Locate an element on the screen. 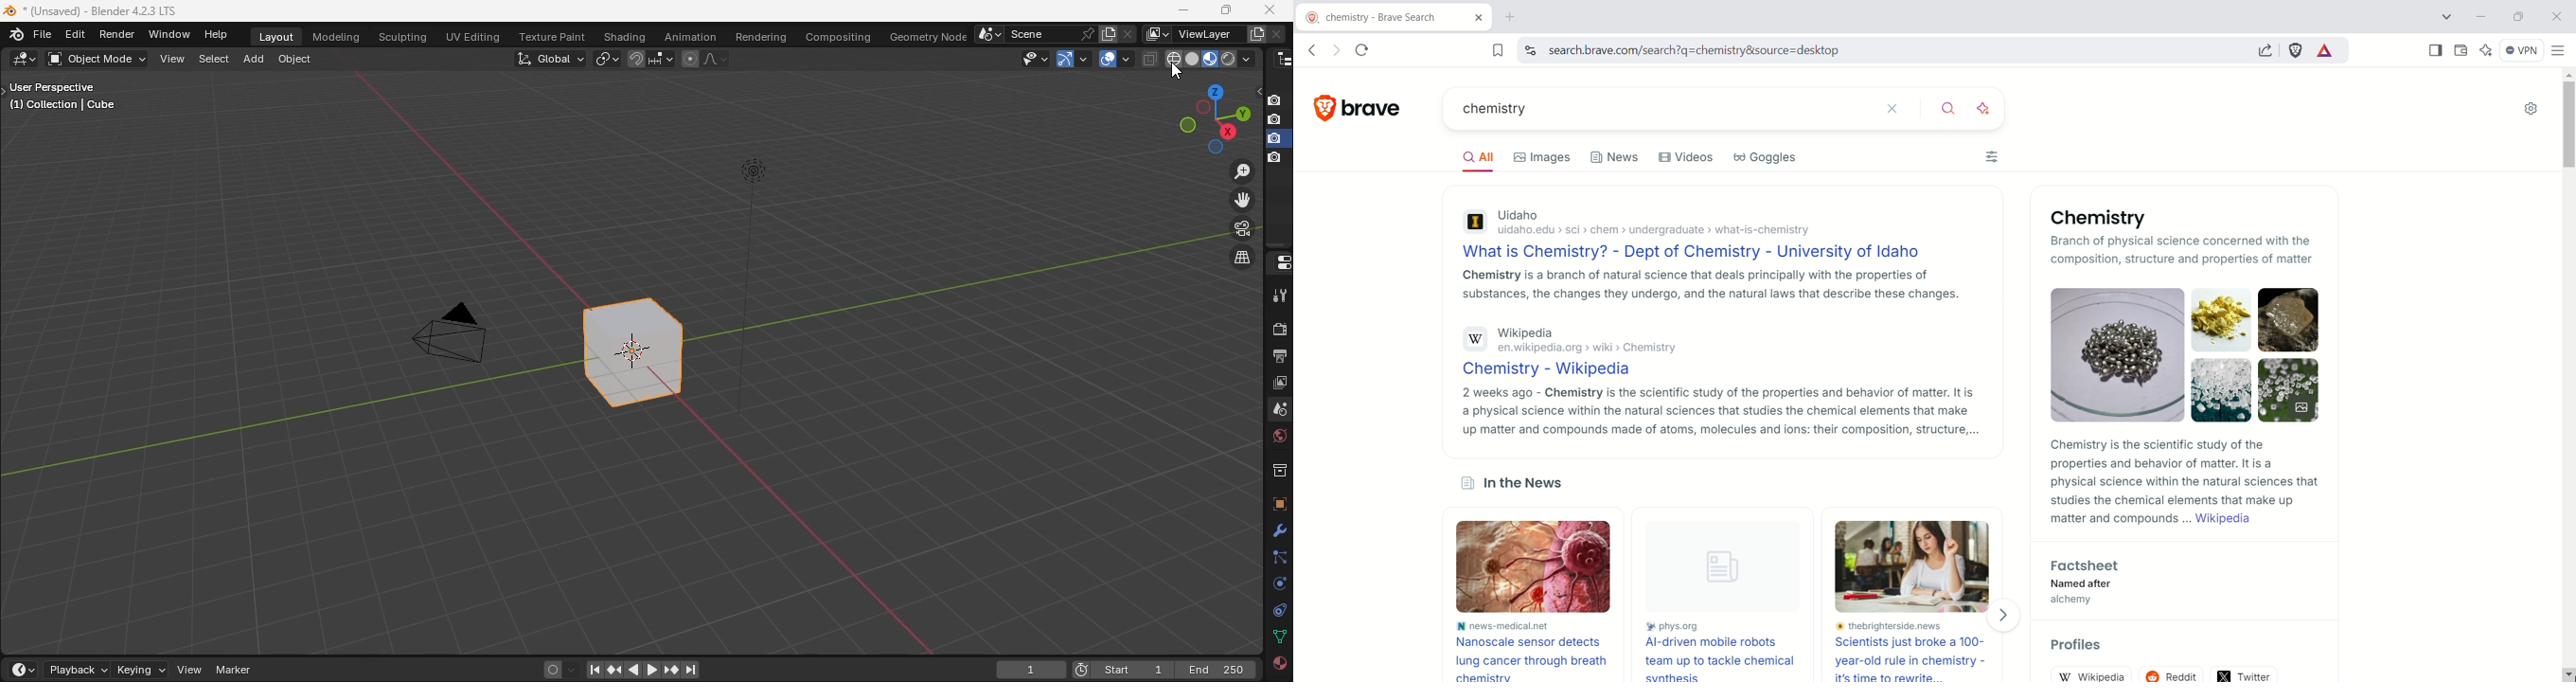 The image size is (2576, 700). world is located at coordinates (1279, 437).